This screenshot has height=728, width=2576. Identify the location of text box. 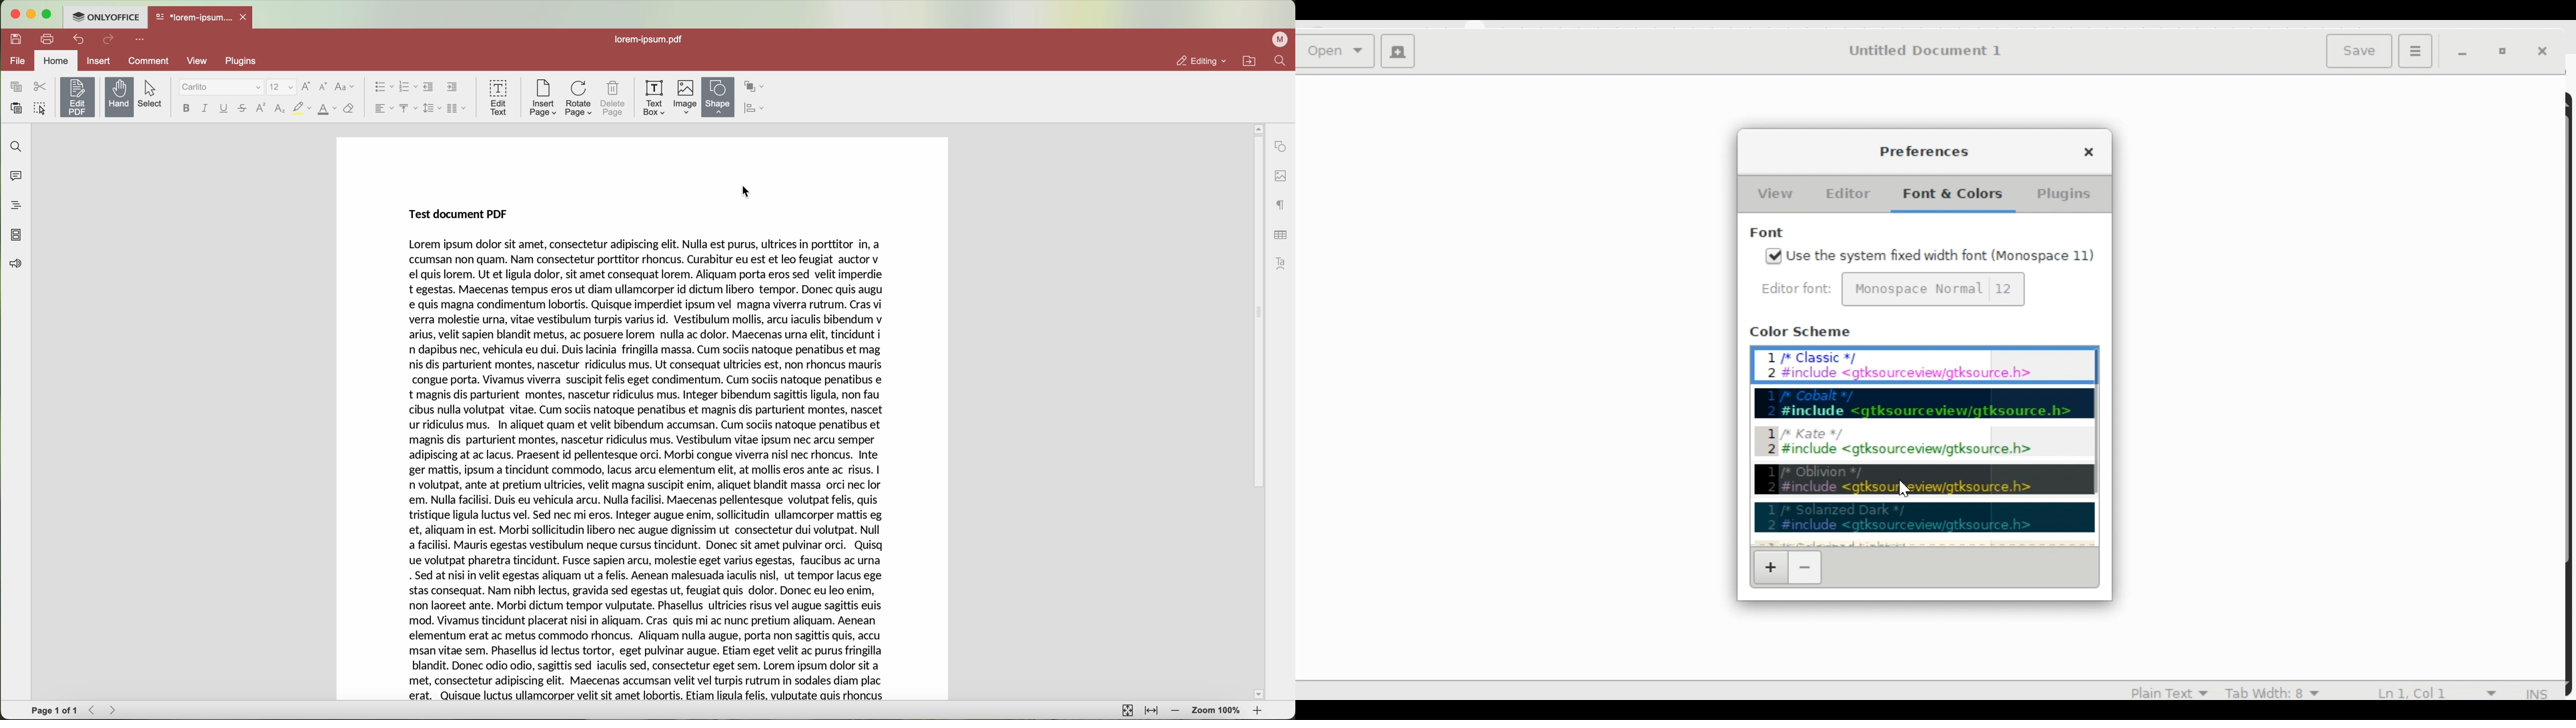
(653, 96).